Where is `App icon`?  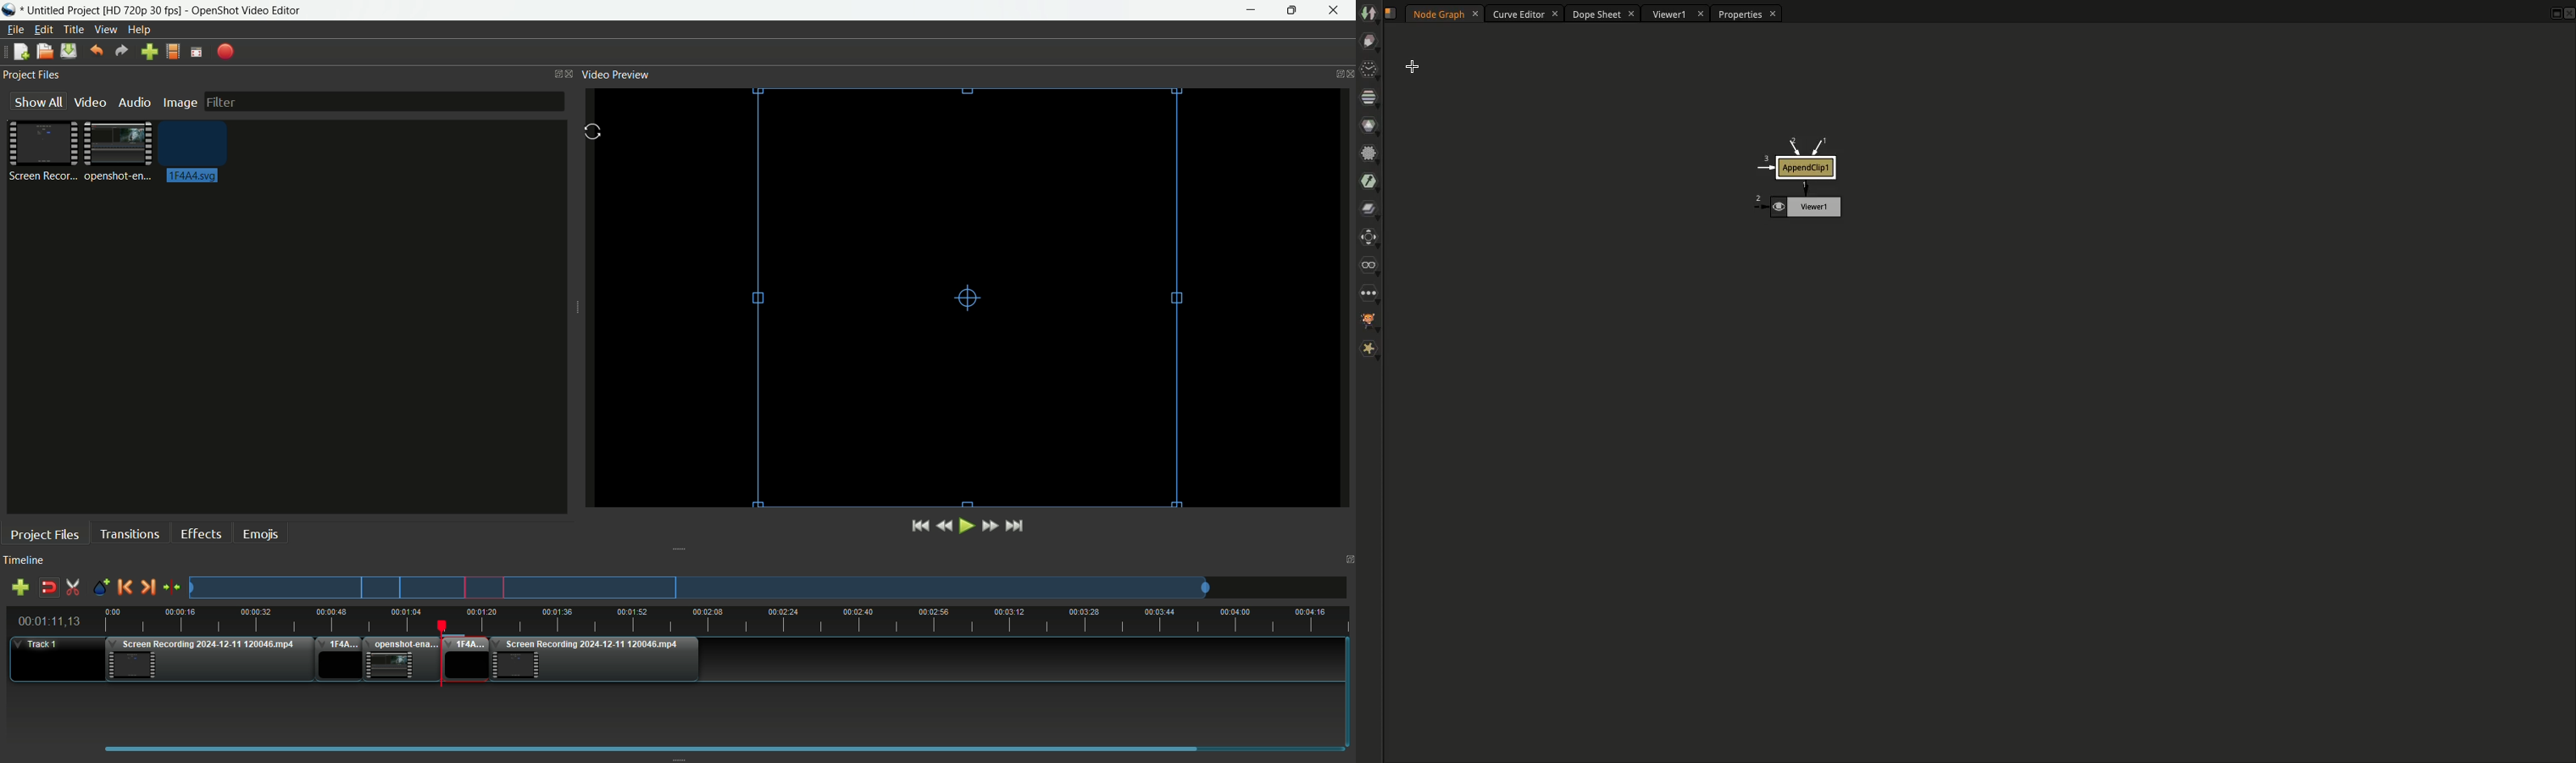 App icon is located at coordinates (11, 10).